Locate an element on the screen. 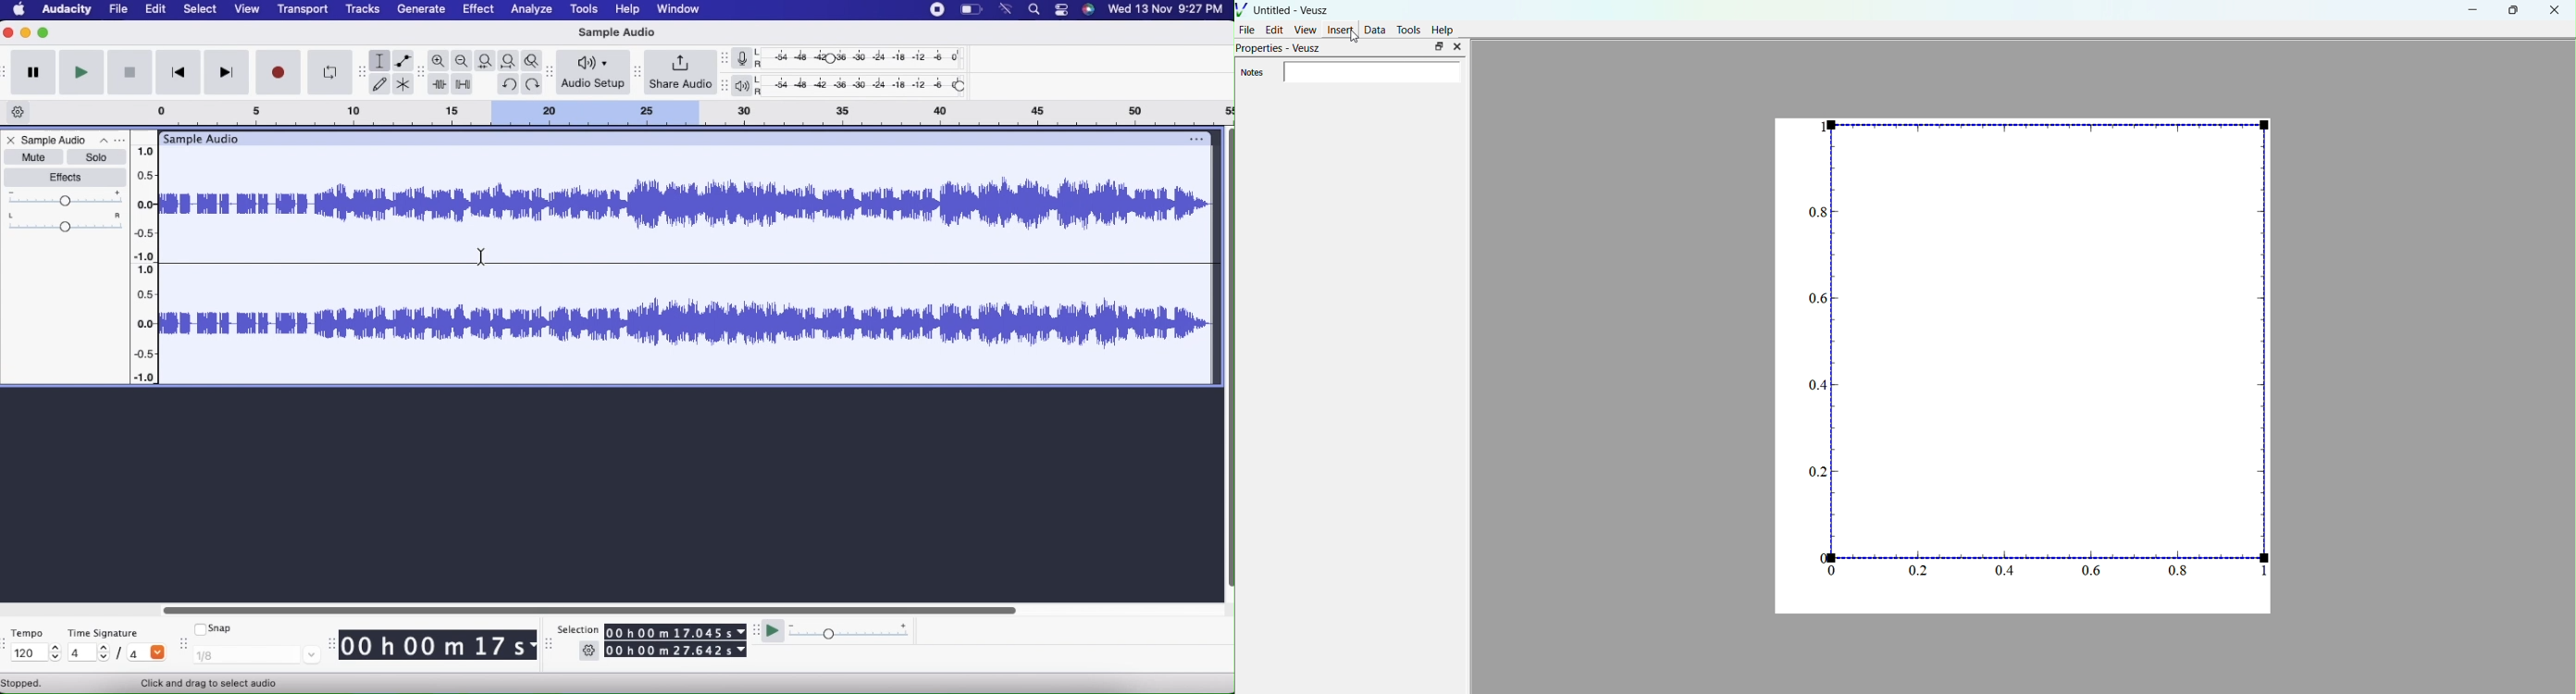  Playback speed is located at coordinates (851, 633).